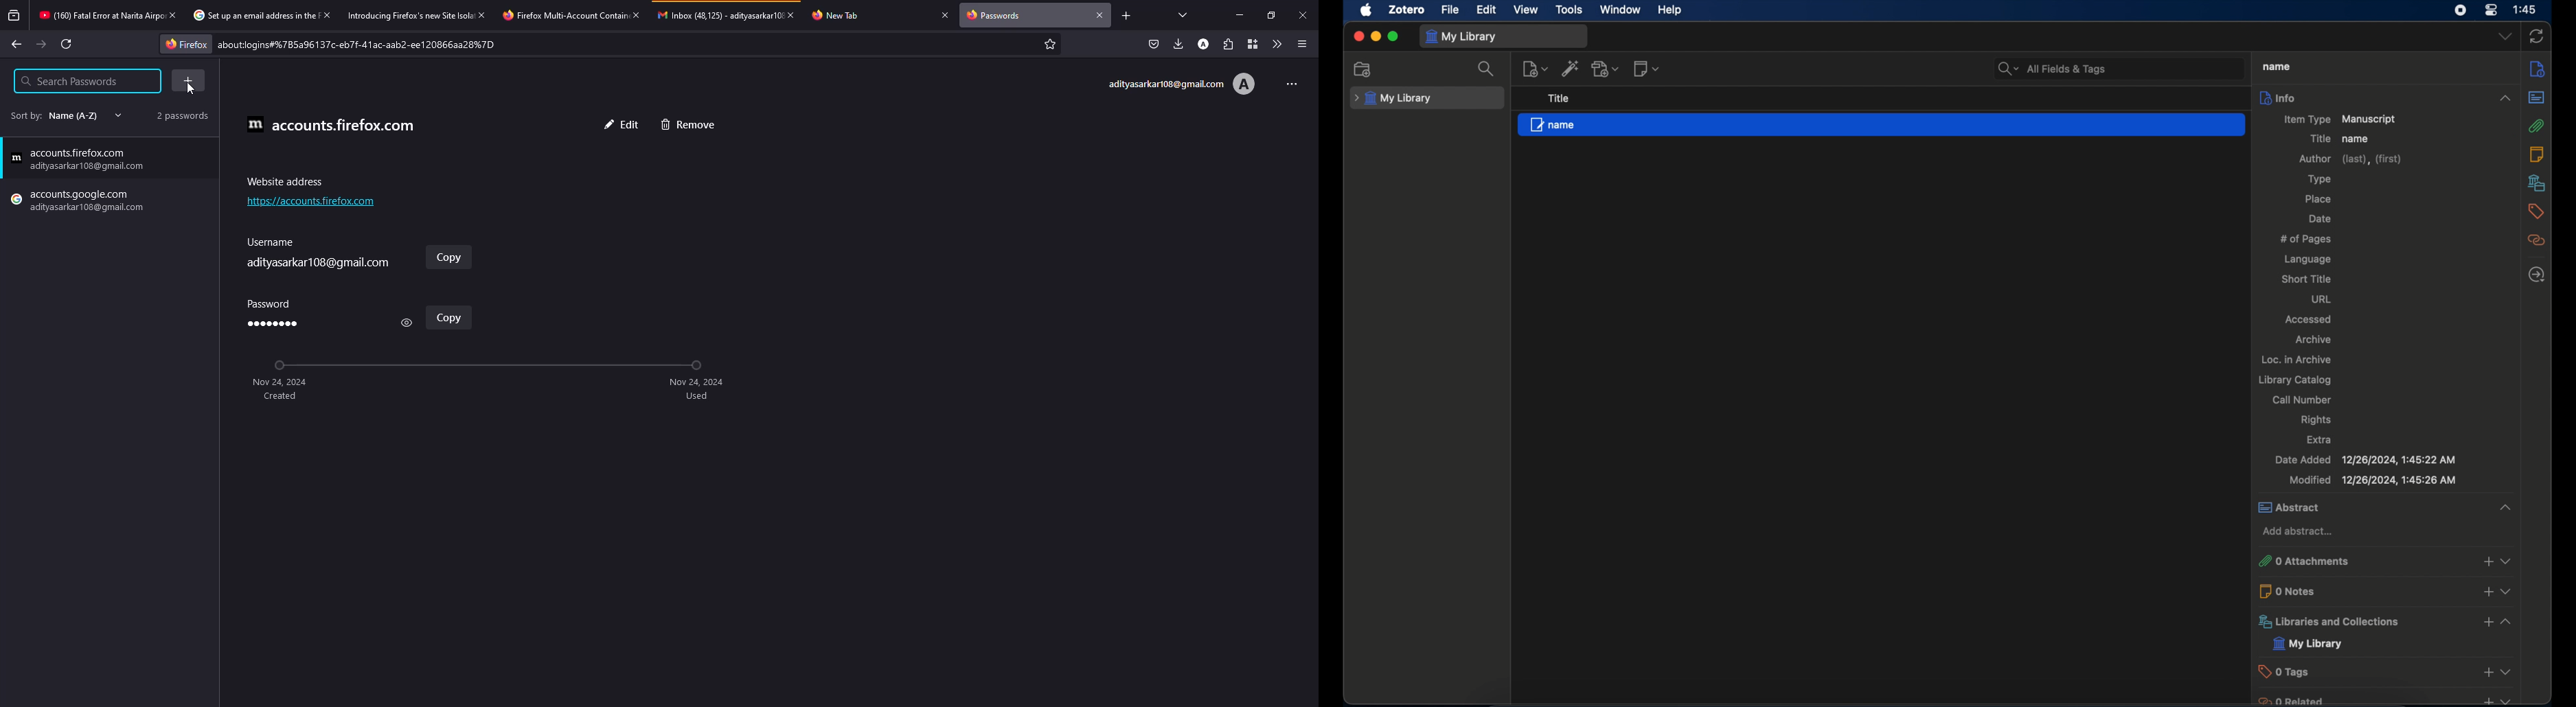 This screenshot has width=2576, height=728. What do you see at coordinates (2340, 120) in the screenshot?
I see `item type` at bounding box center [2340, 120].